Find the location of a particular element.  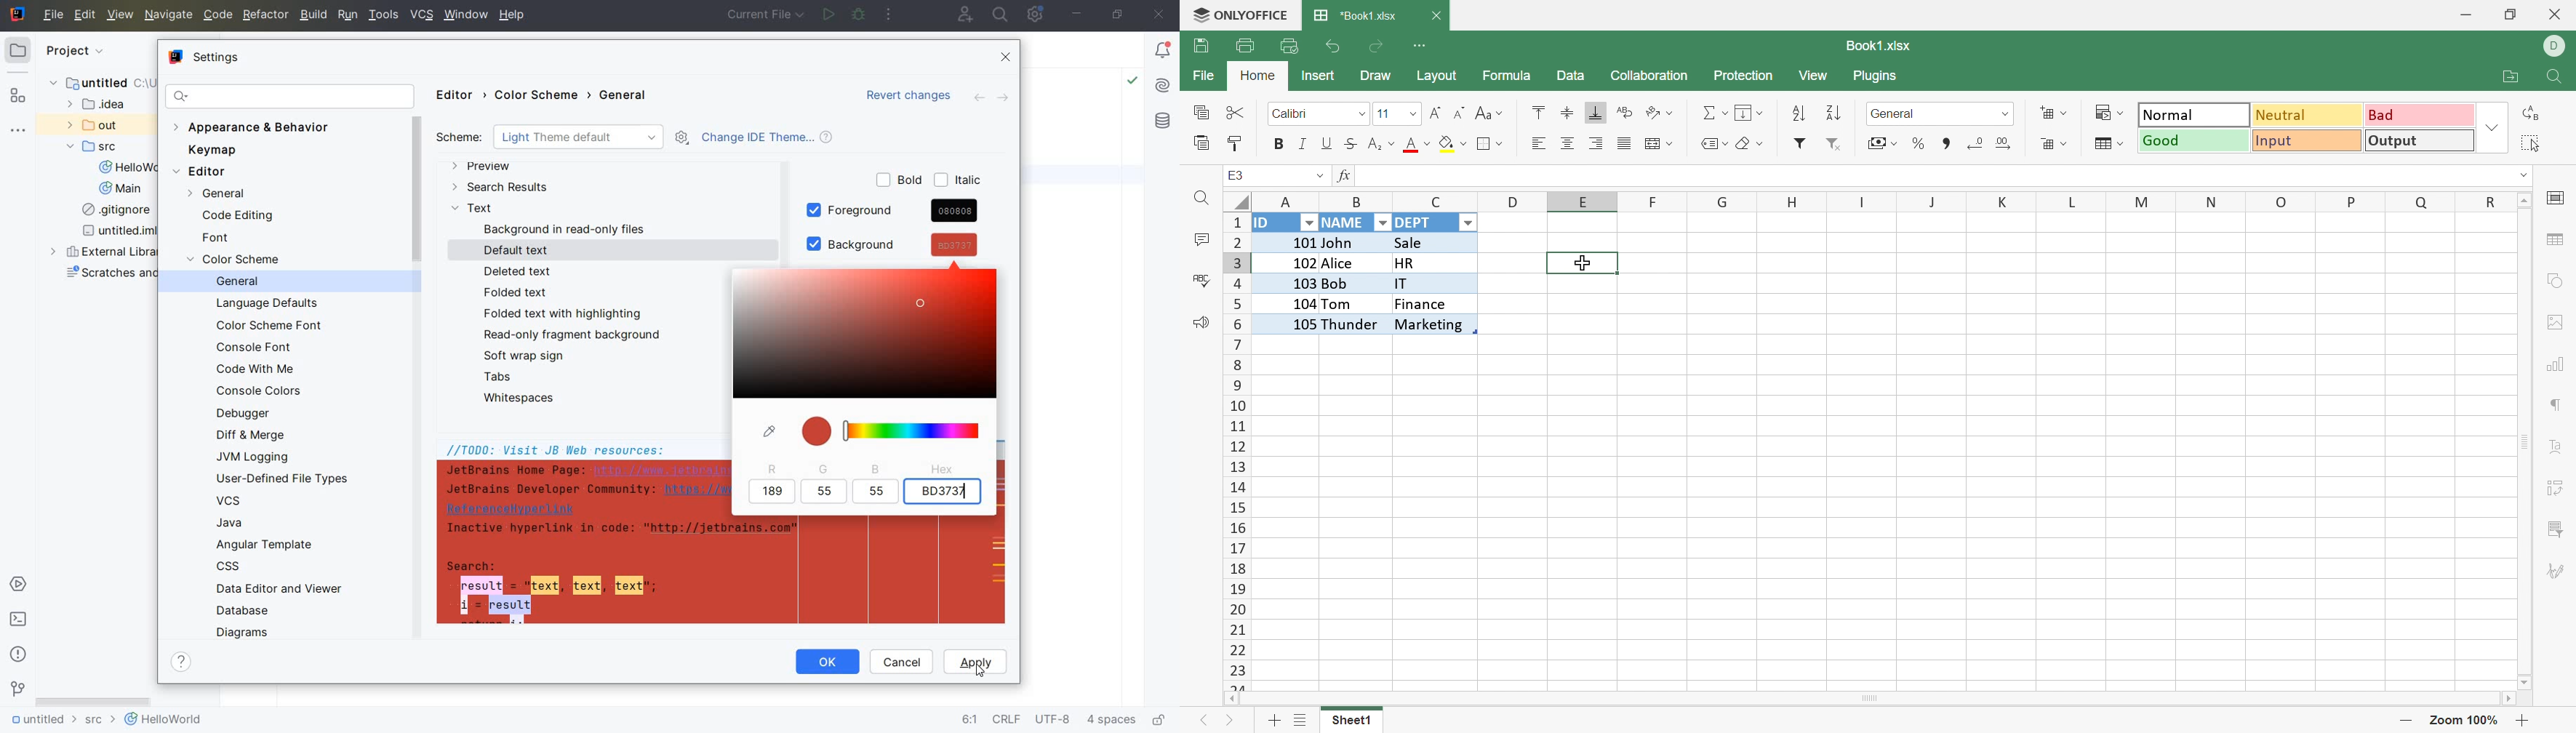

Close is located at coordinates (1439, 14).